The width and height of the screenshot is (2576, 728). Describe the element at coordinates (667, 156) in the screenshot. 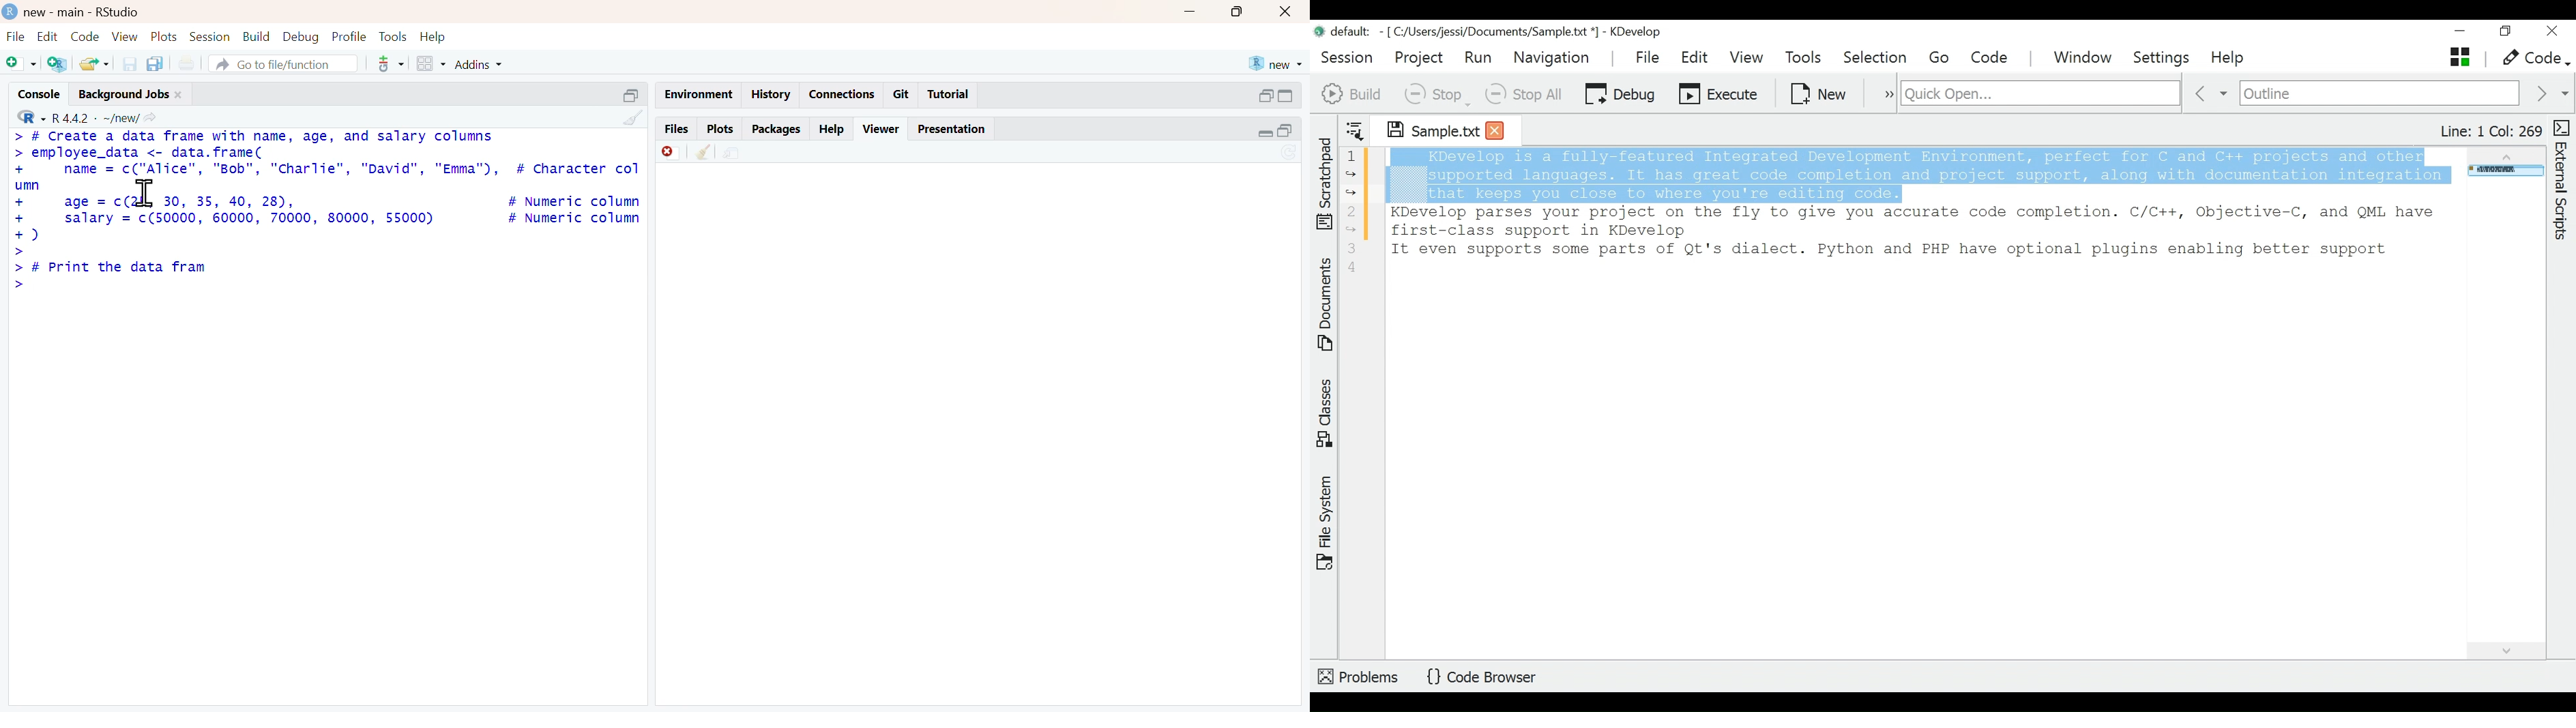

I see `Remove currrent viewer item` at that location.